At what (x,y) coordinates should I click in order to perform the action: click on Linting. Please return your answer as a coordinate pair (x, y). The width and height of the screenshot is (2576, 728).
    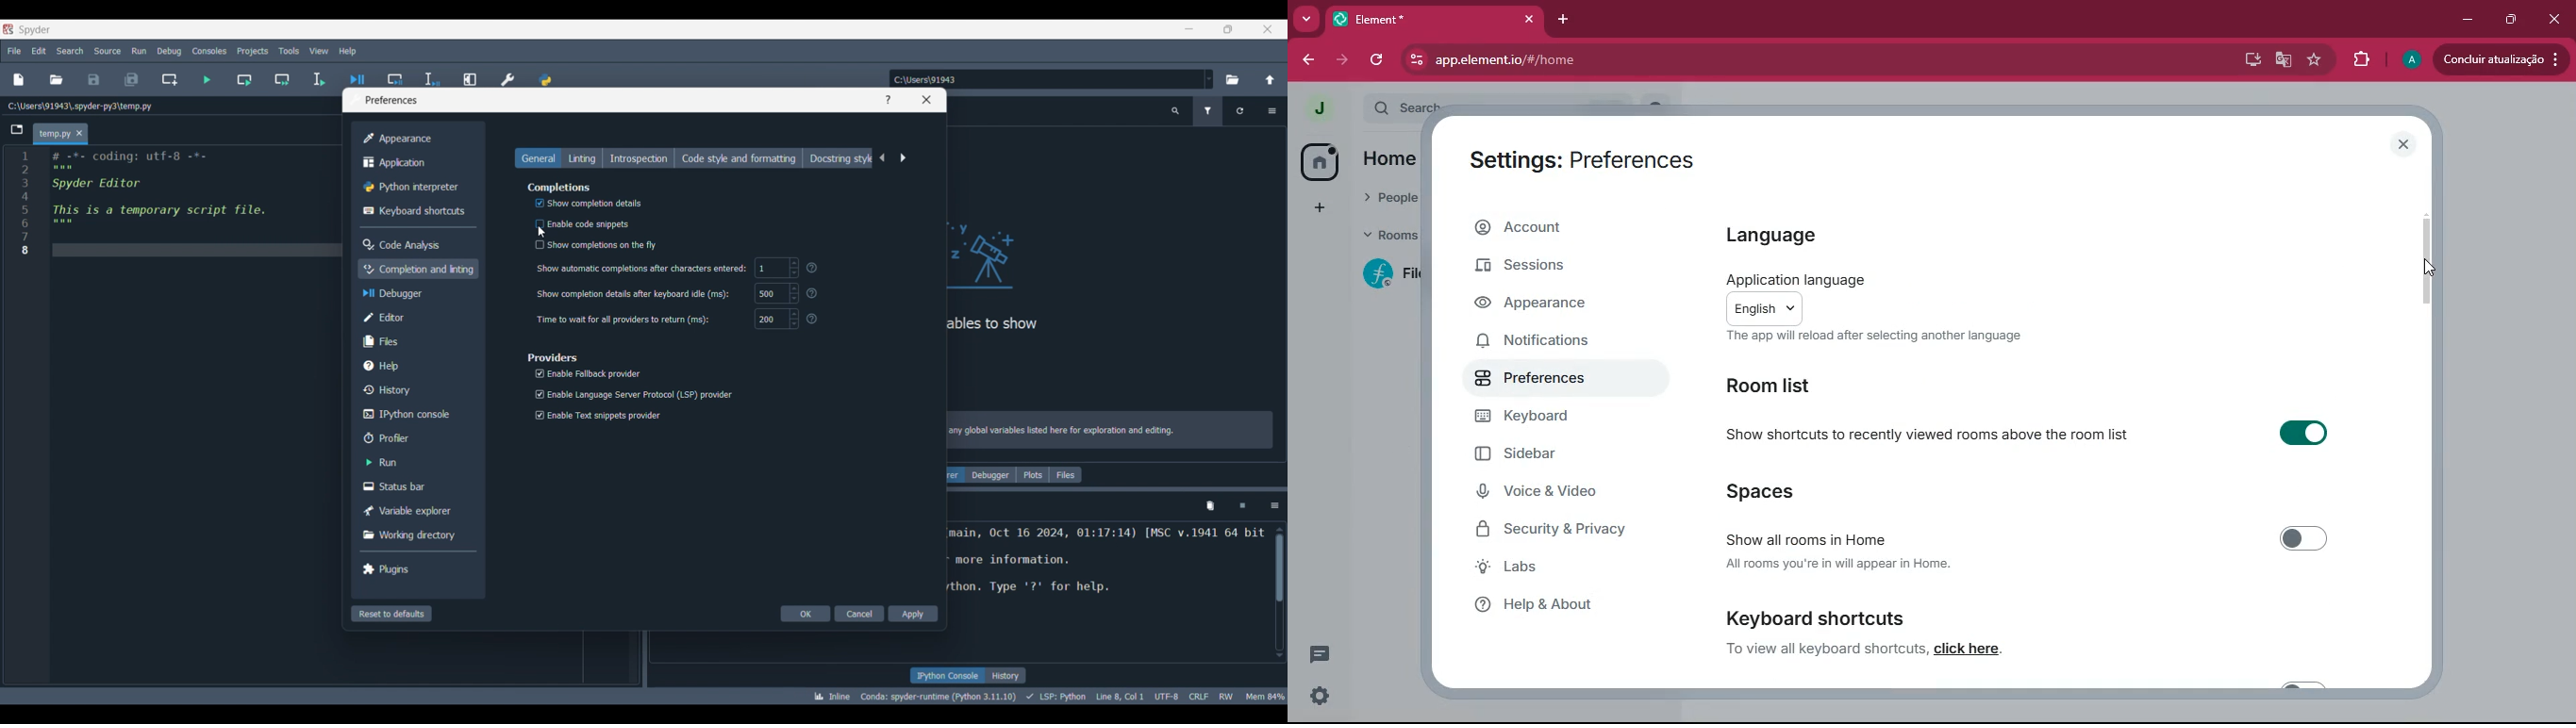
    Looking at the image, I should click on (582, 158).